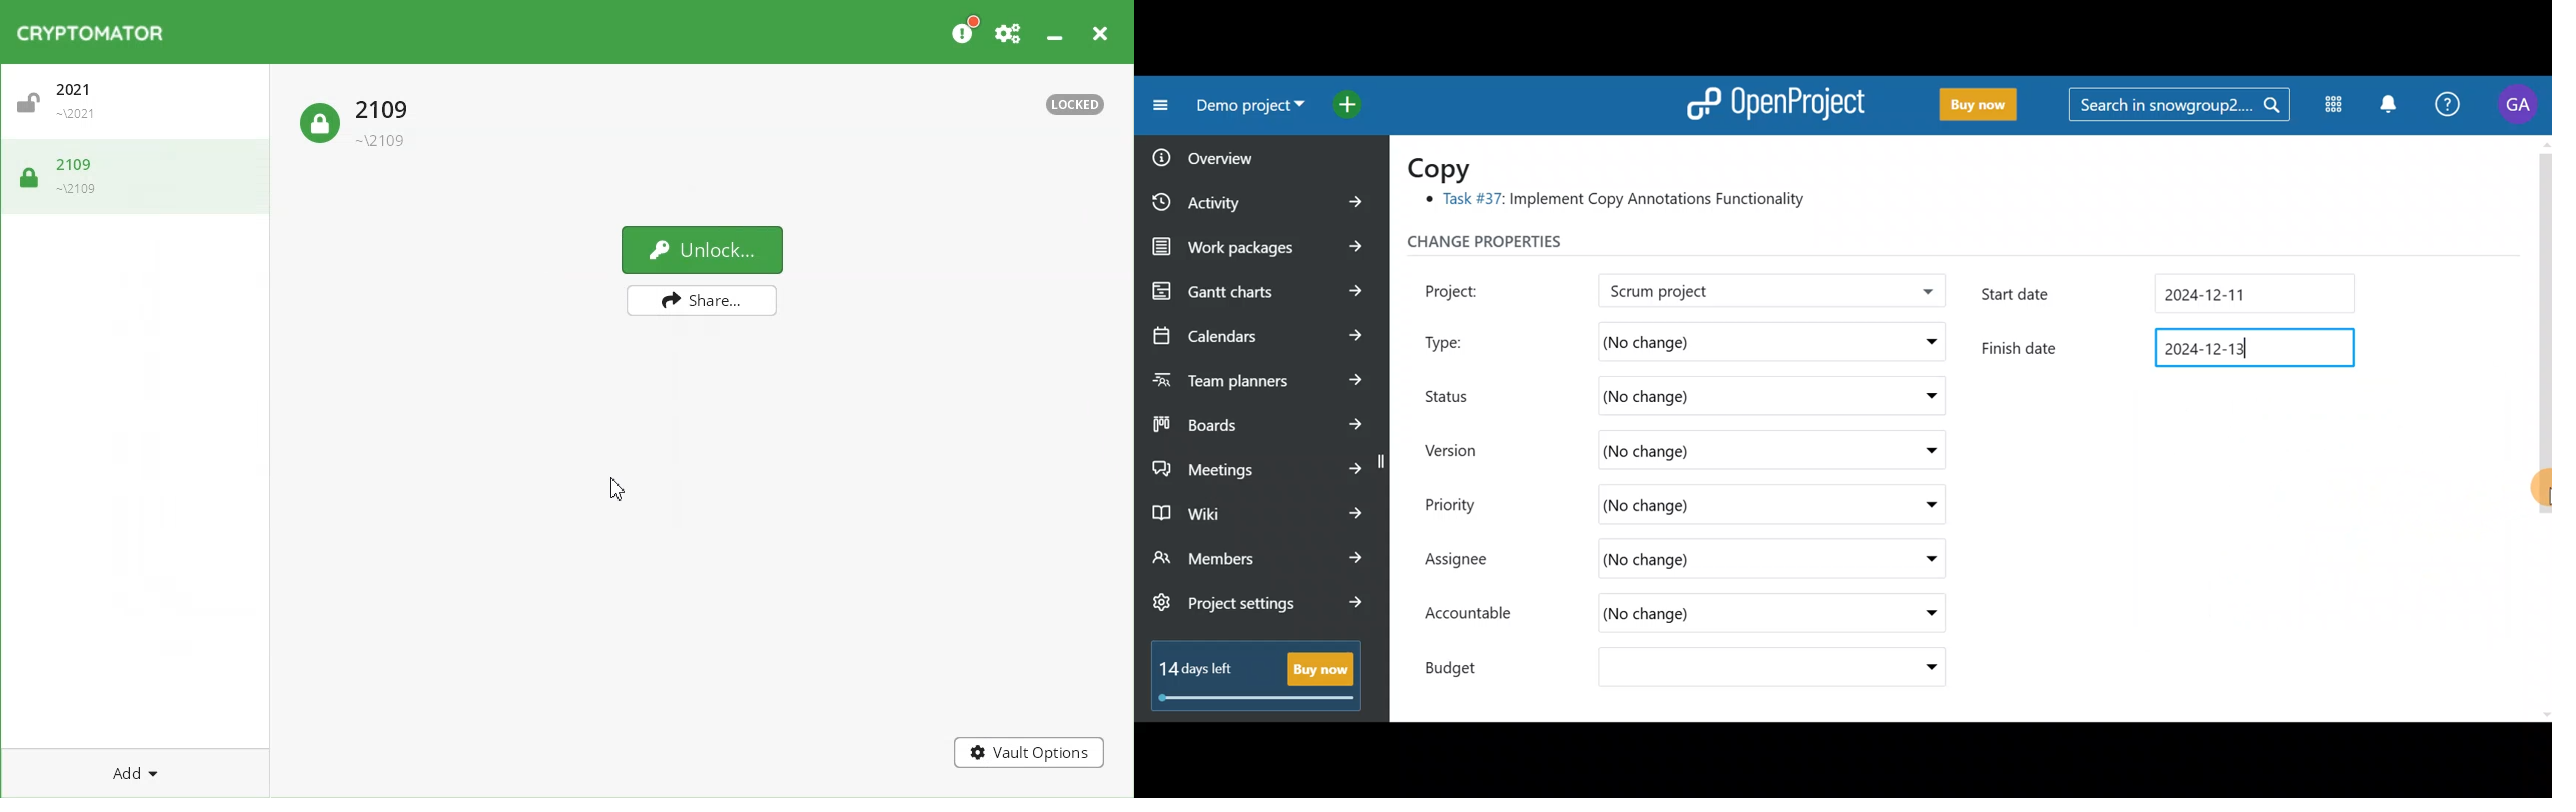  What do you see at coordinates (2254, 349) in the screenshot?
I see `2024-12-13` at bounding box center [2254, 349].